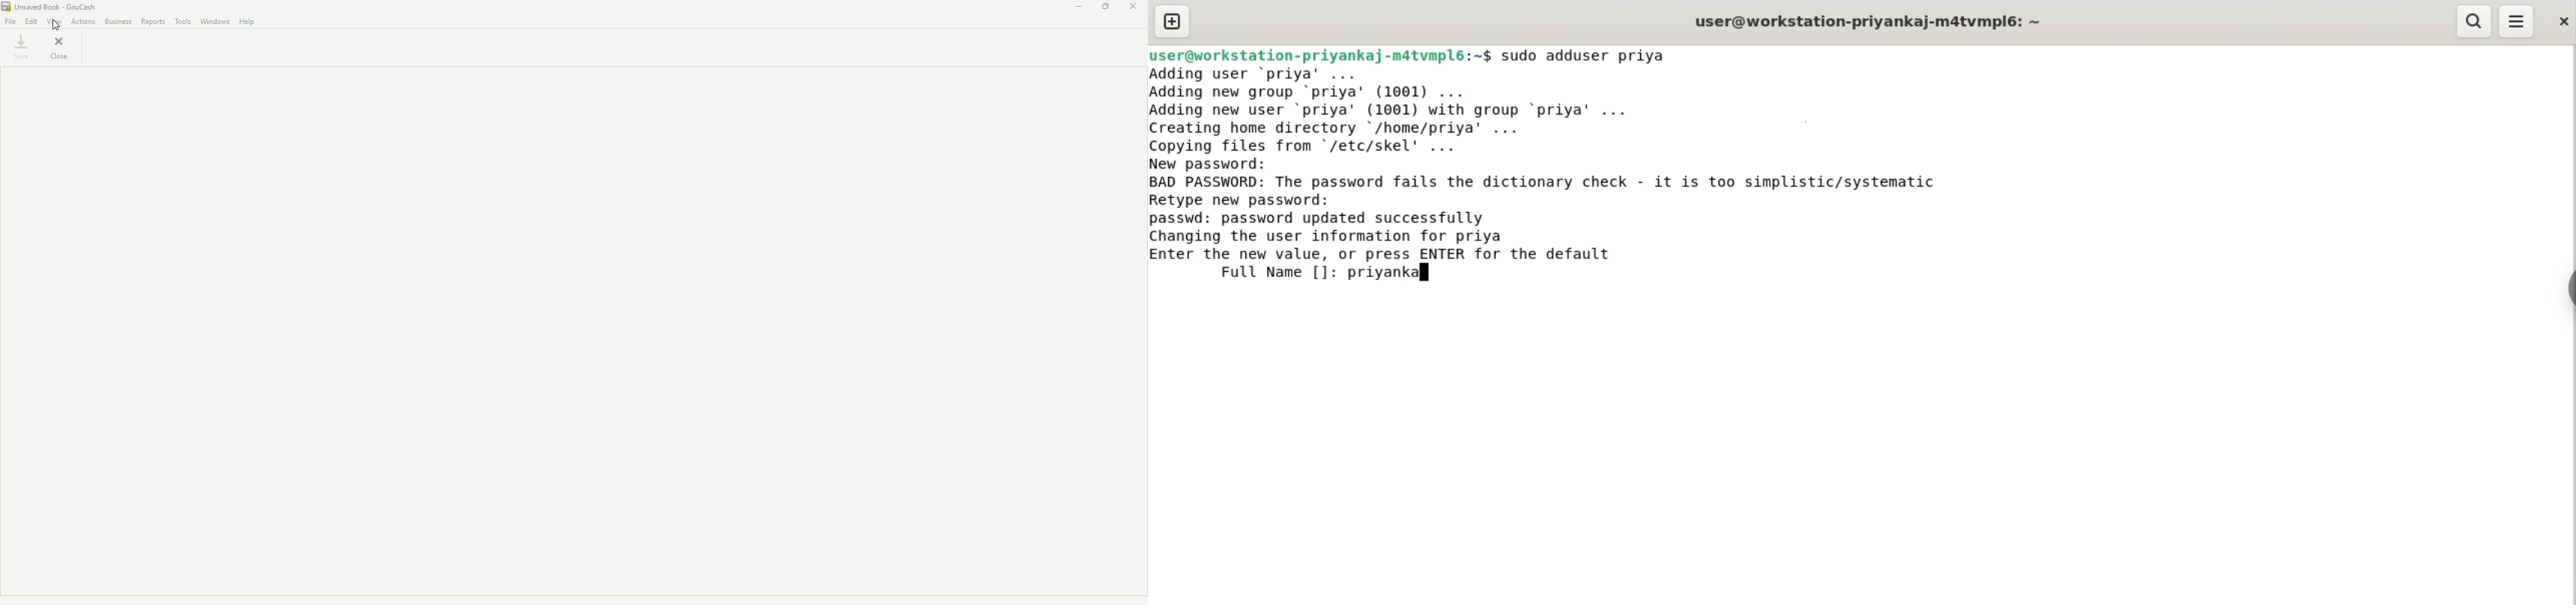  I want to click on Reports, so click(154, 21).